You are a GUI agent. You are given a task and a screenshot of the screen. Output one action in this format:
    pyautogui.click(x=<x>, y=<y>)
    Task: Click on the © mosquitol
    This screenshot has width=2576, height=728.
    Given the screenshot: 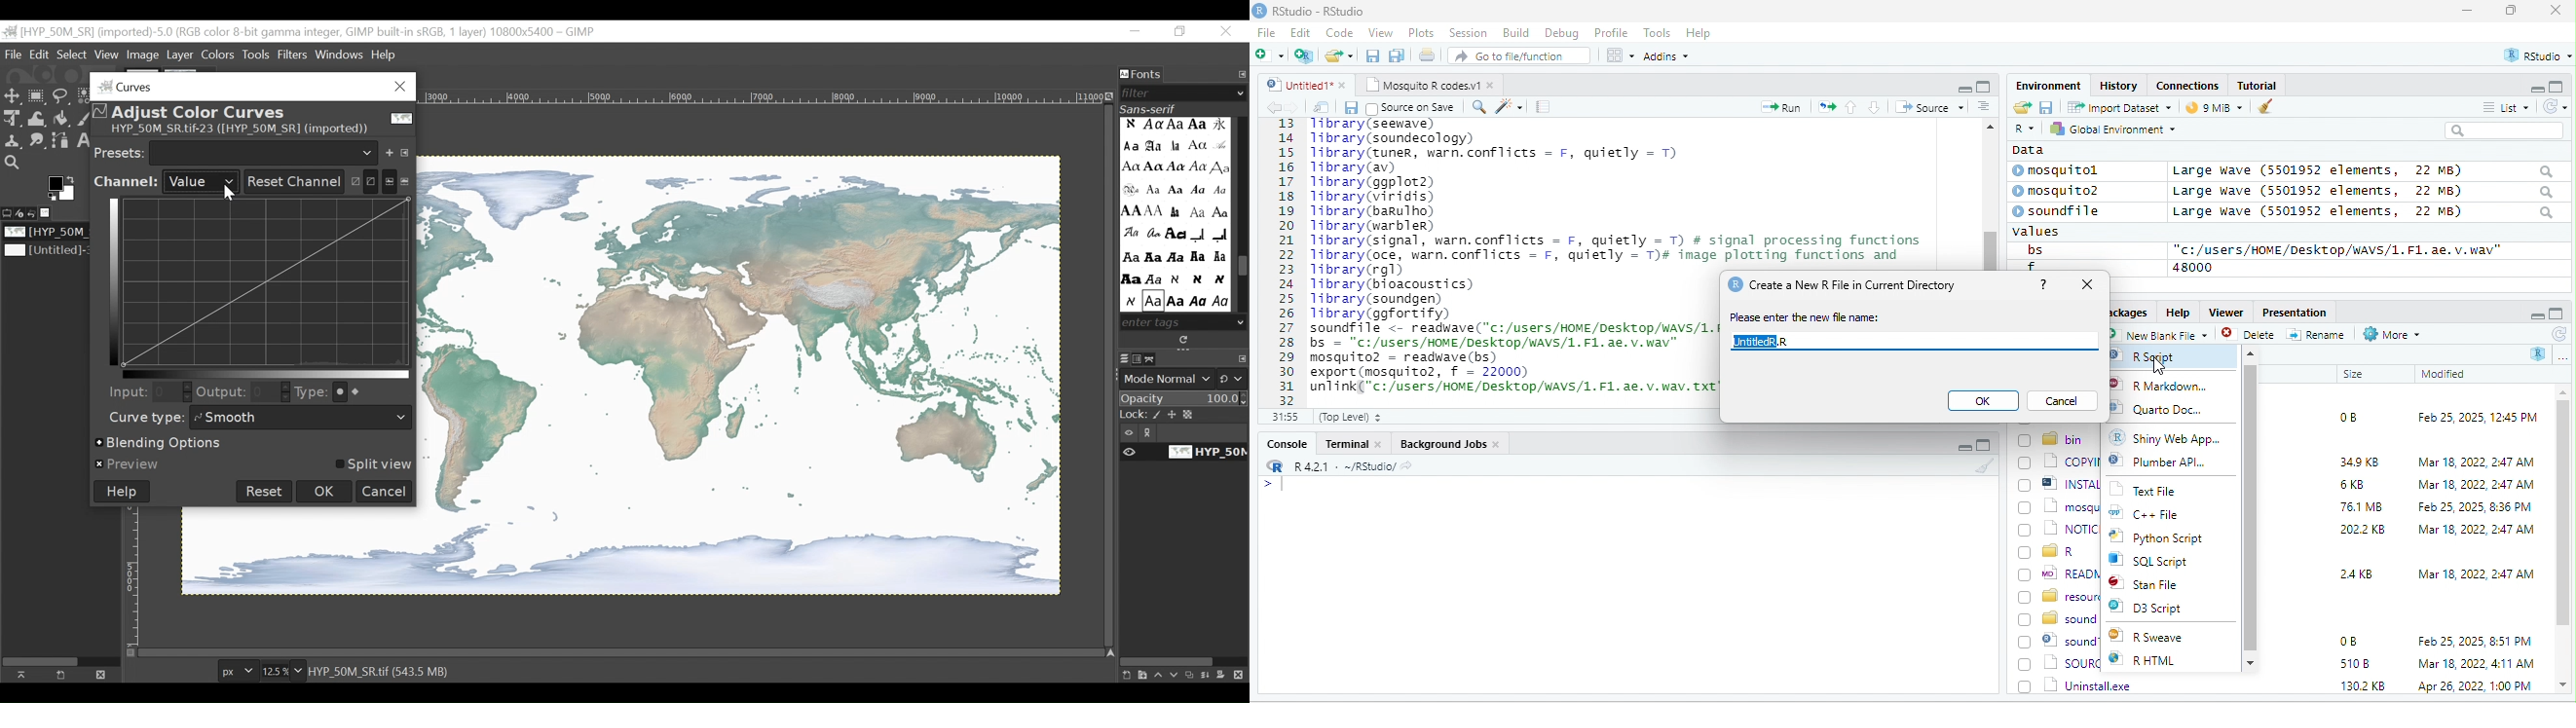 What is the action you would take?
    pyautogui.click(x=2070, y=170)
    